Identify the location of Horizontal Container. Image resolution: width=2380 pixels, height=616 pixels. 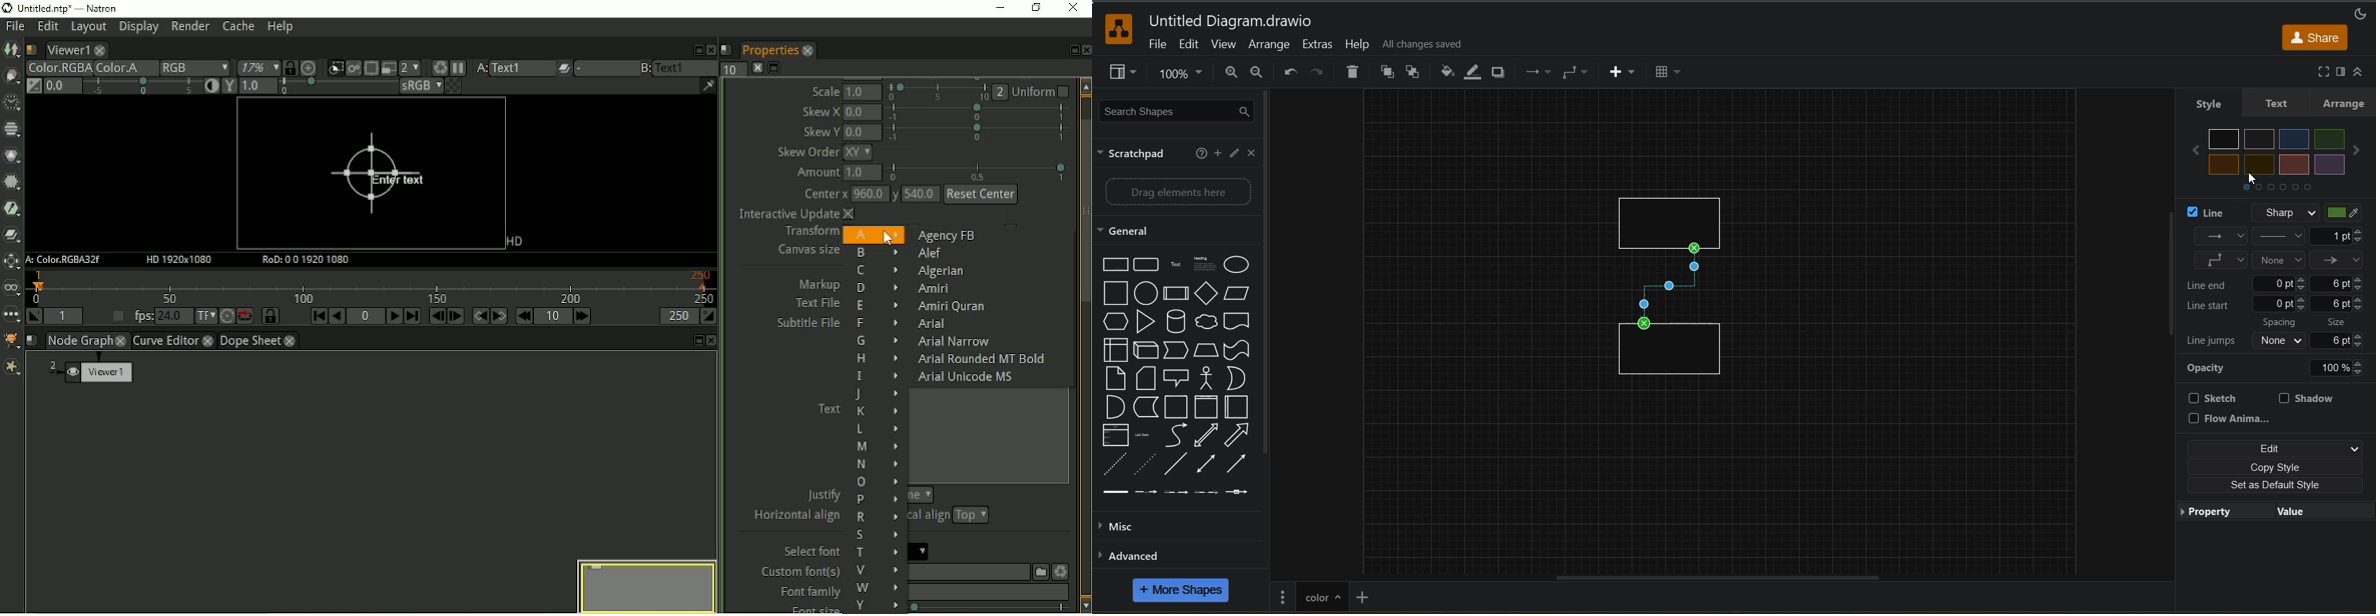
(1239, 408).